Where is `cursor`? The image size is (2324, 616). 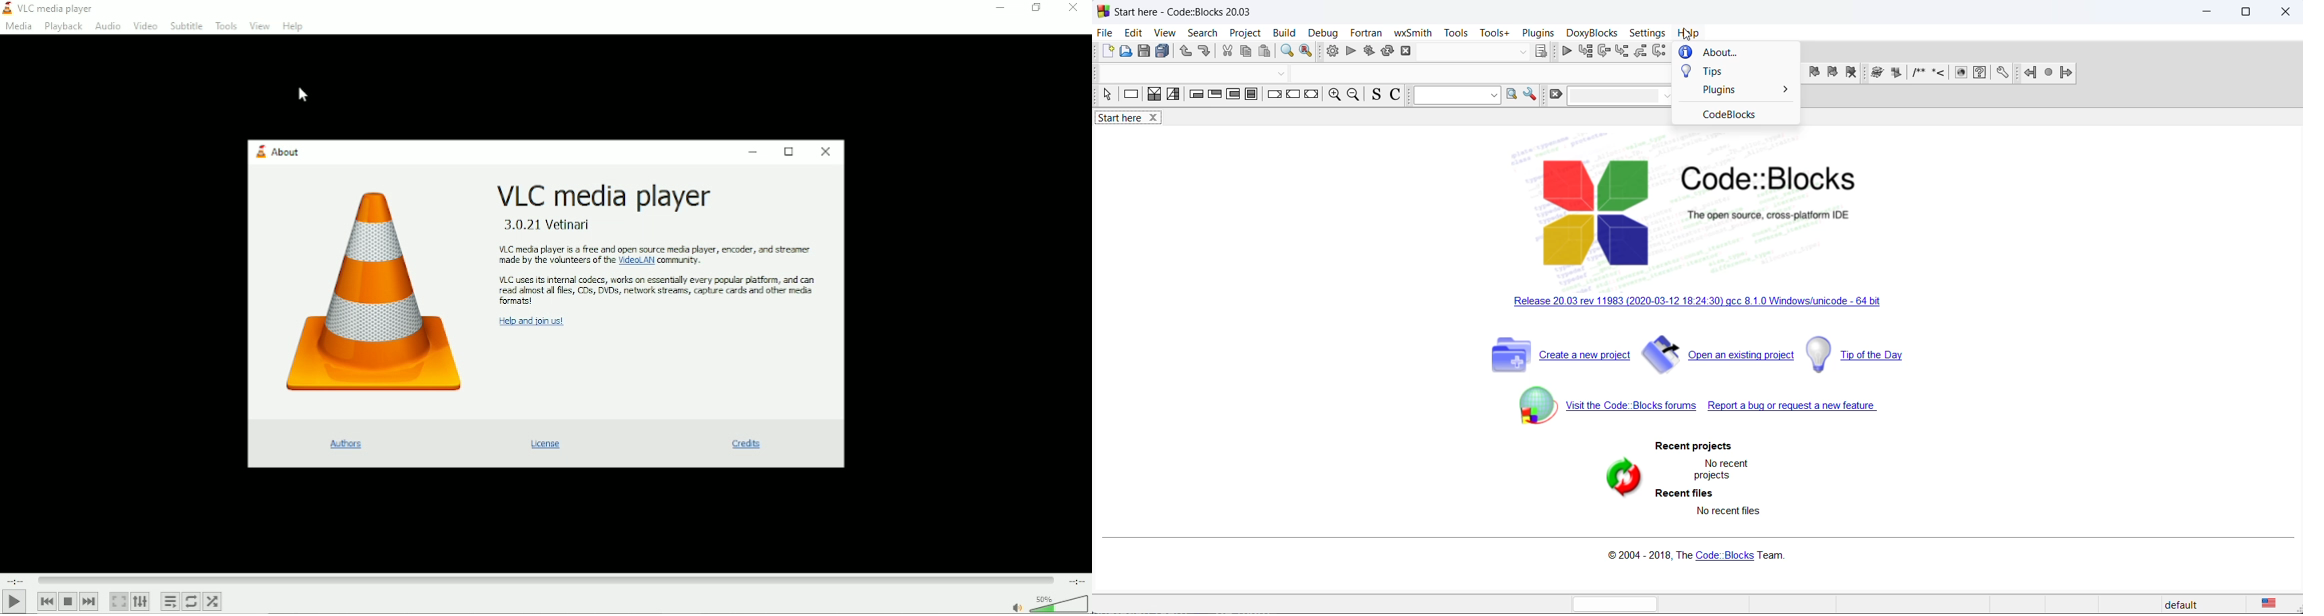
cursor is located at coordinates (1684, 33).